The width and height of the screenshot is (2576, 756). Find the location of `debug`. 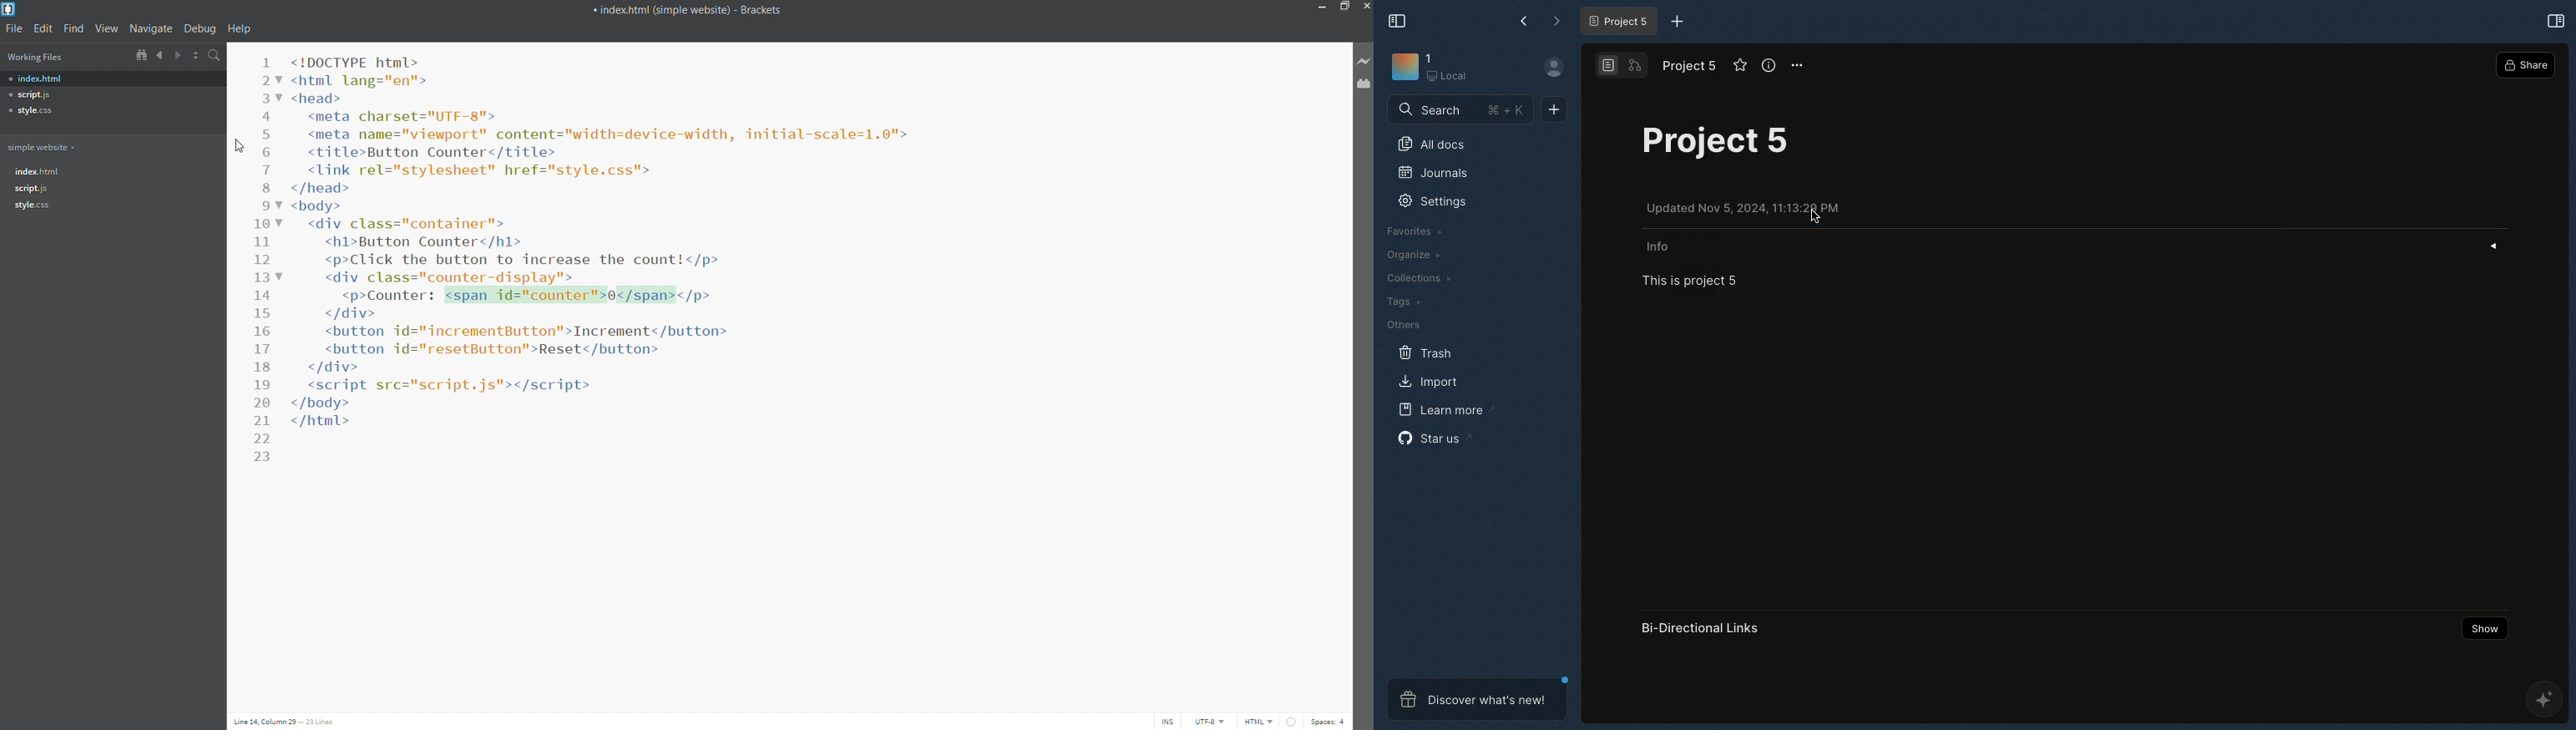

debug is located at coordinates (202, 29).